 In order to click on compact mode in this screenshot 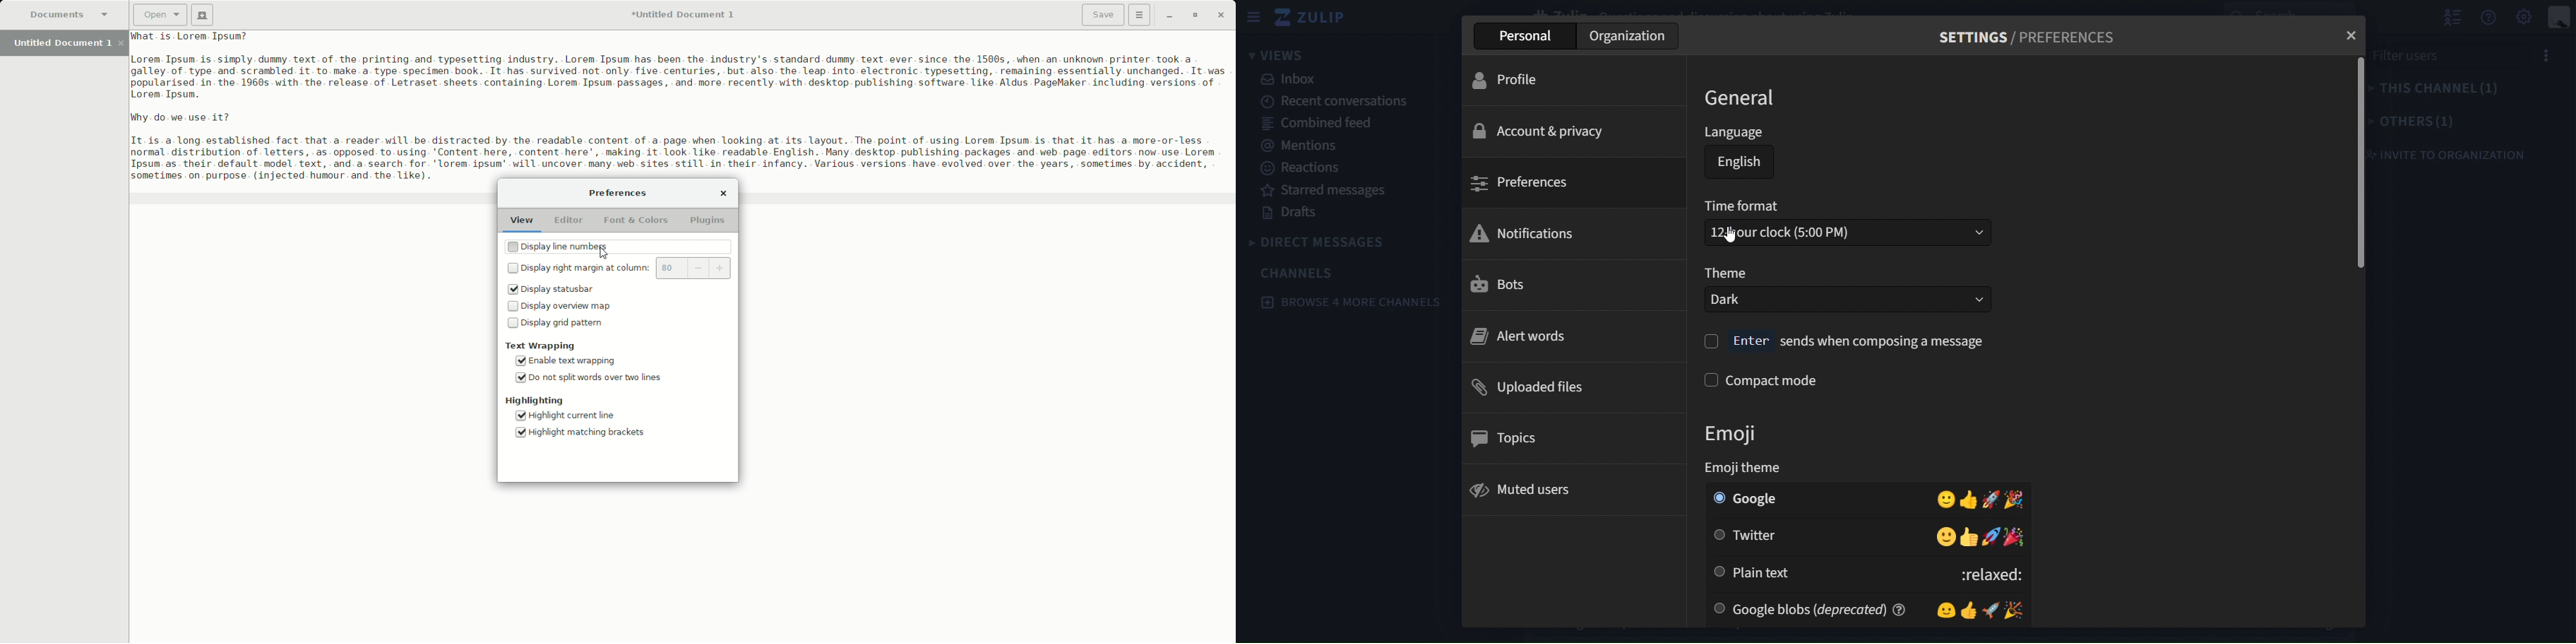, I will do `click(1772, 378)`.